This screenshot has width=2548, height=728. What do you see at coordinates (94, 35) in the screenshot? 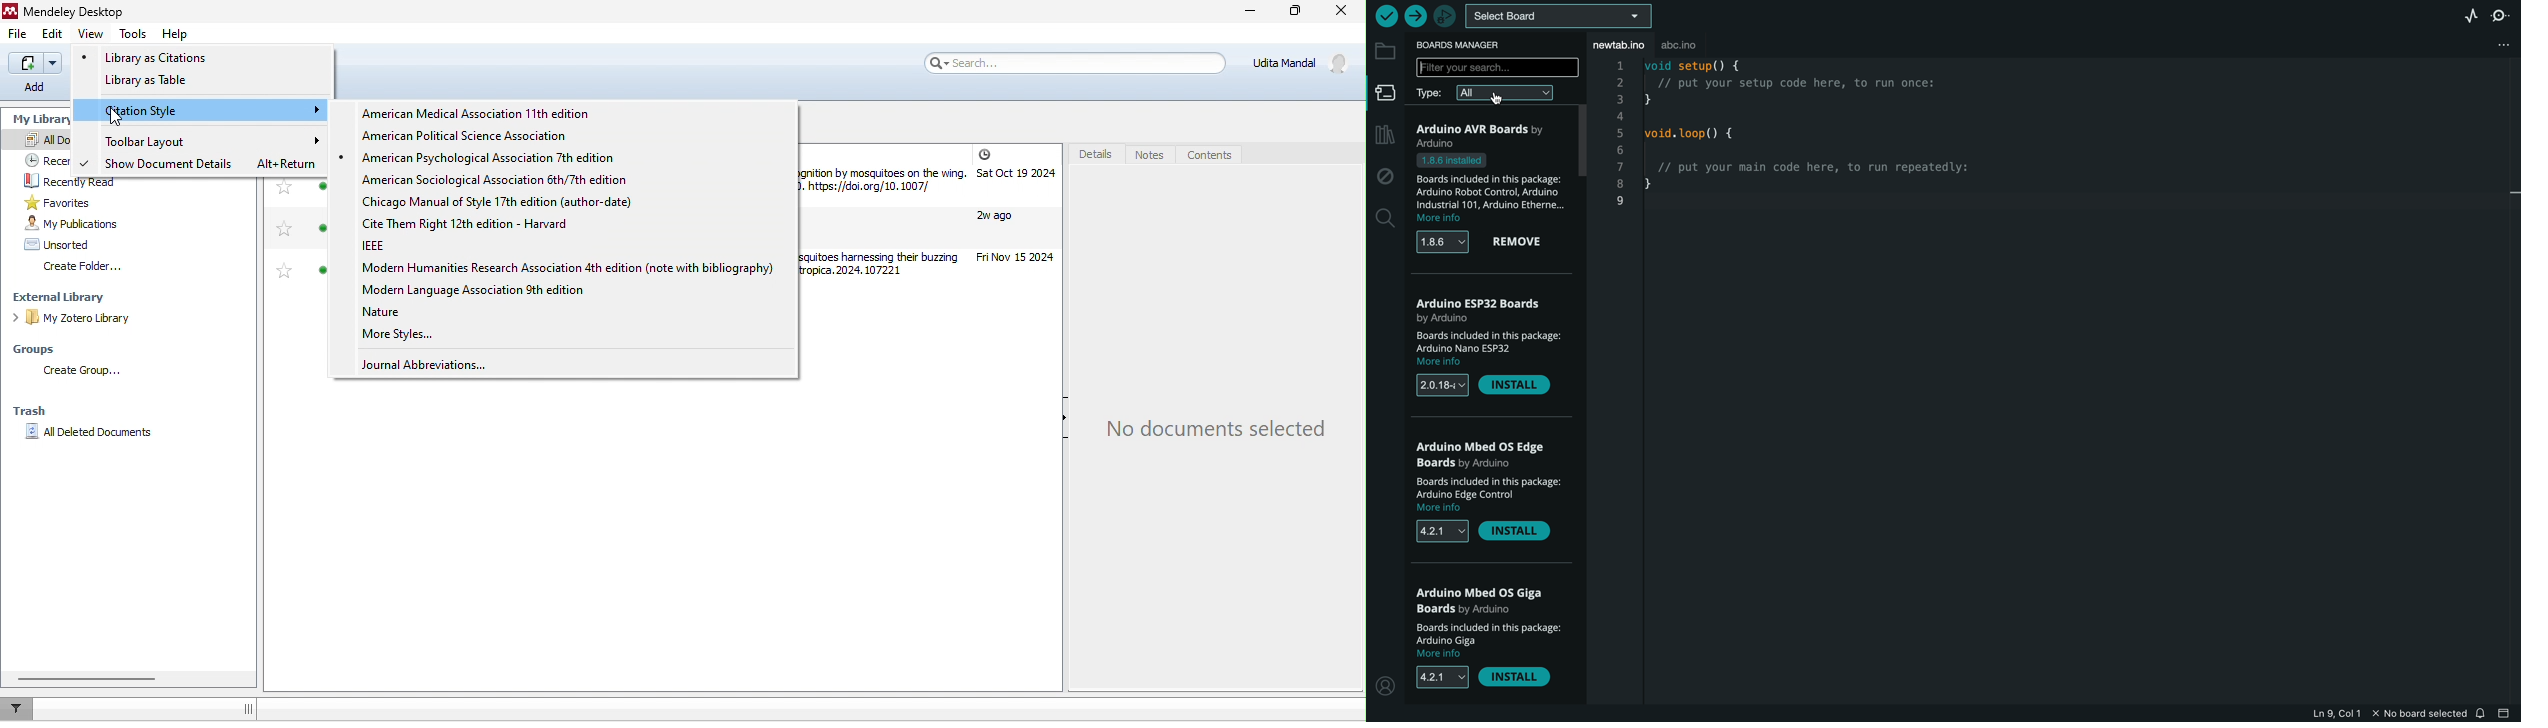
I see `view` at bounding box center [94, 35].